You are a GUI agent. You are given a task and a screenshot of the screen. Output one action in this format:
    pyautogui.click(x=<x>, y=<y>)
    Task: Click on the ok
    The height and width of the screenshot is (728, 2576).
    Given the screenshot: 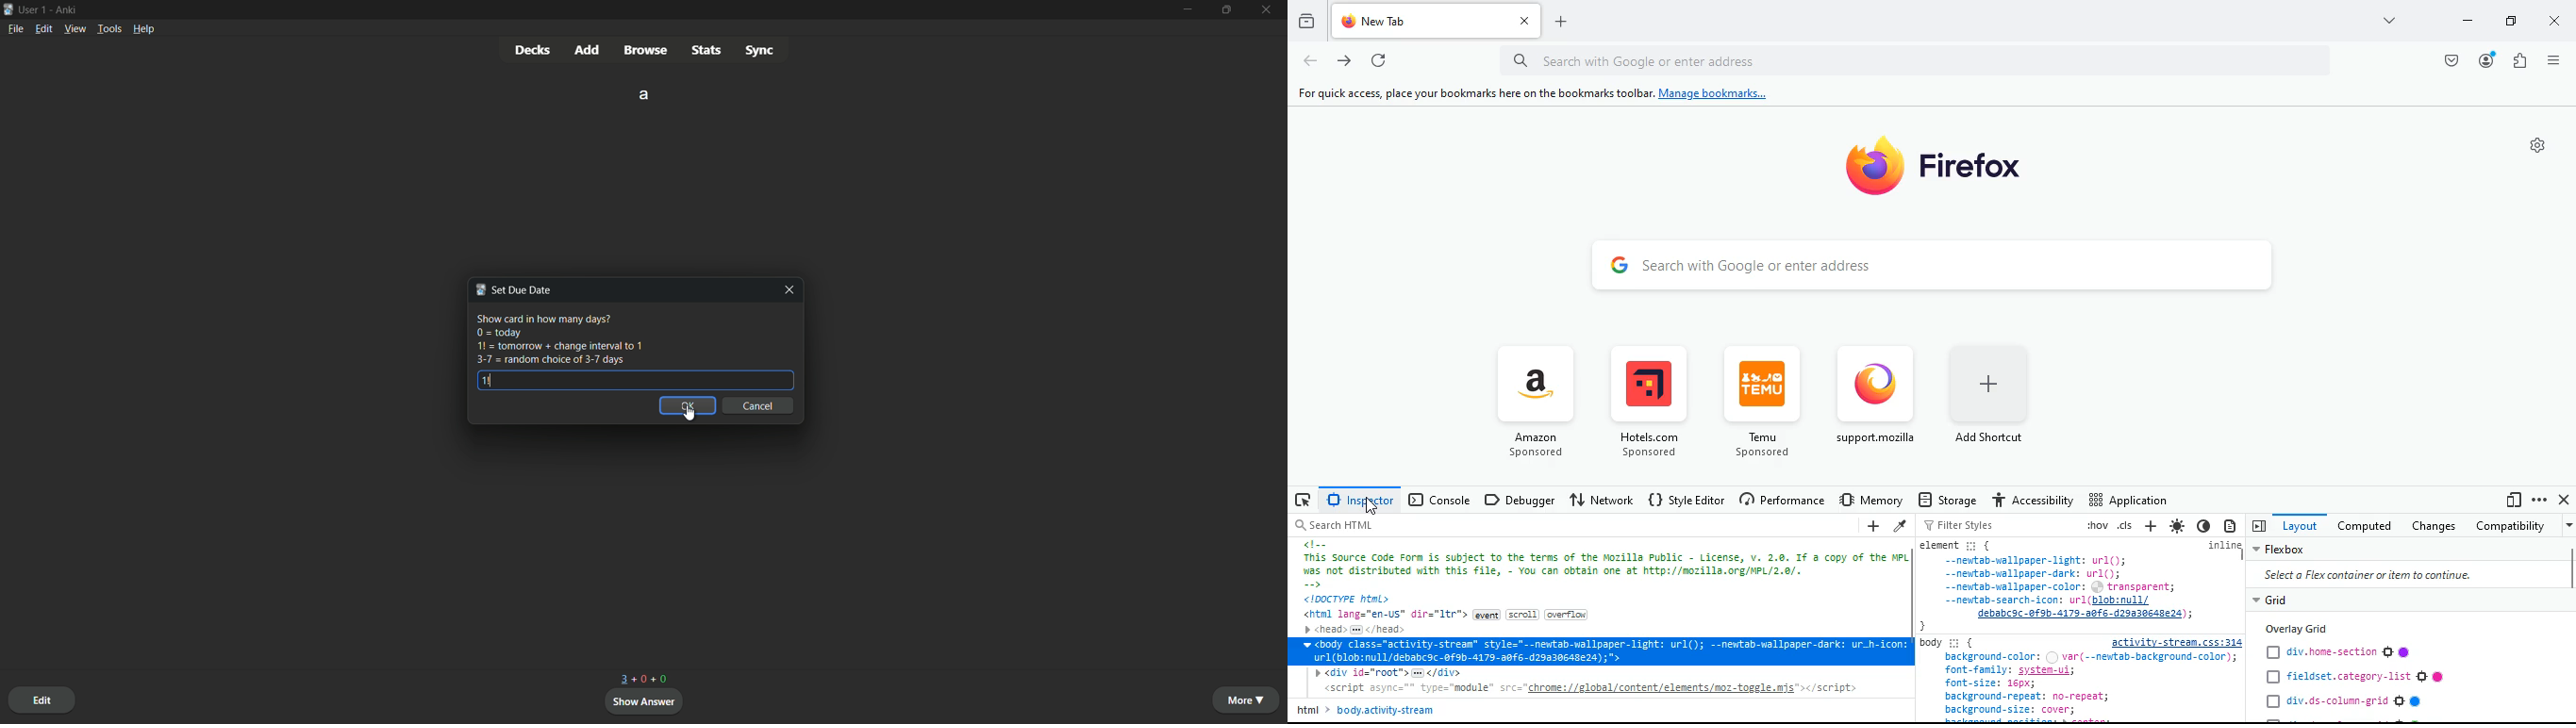 What is the action you would take?
    pyautogui.click(x=686, y=406)
    